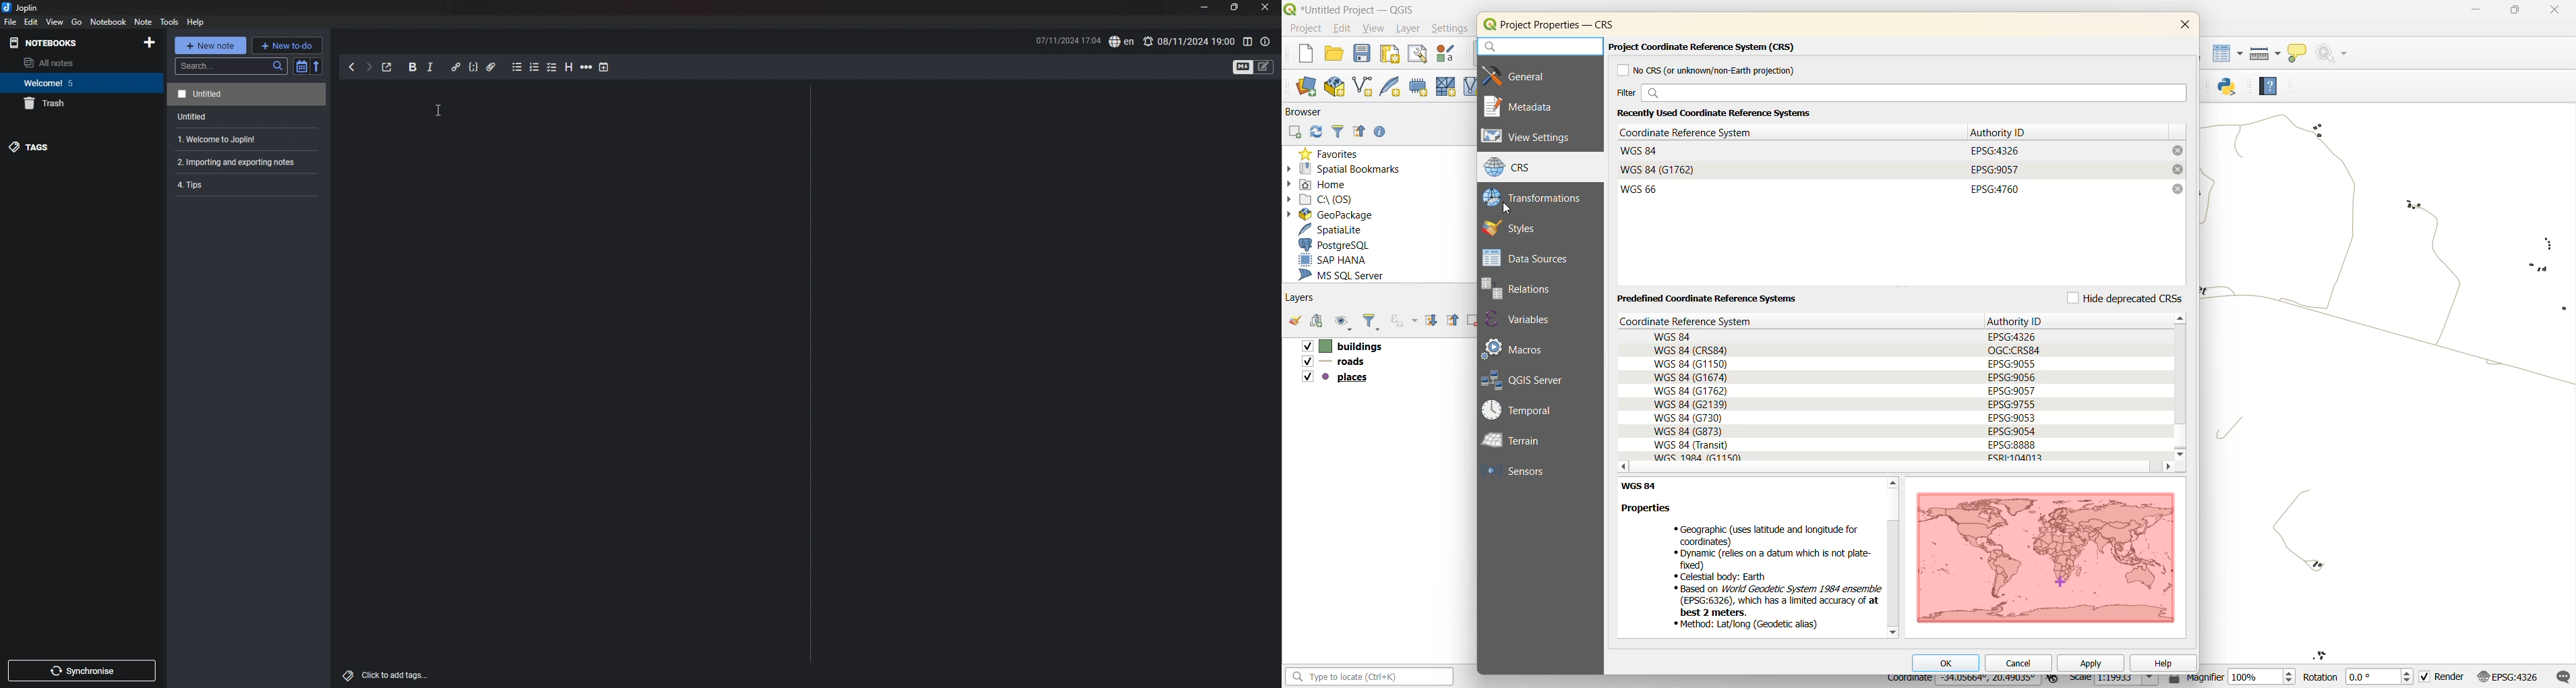 This screenshot has width=2576, height=700. What do you see at coordinates (74, 104) in the screenshot?
I see `trash` at bounding box center [74, 104].